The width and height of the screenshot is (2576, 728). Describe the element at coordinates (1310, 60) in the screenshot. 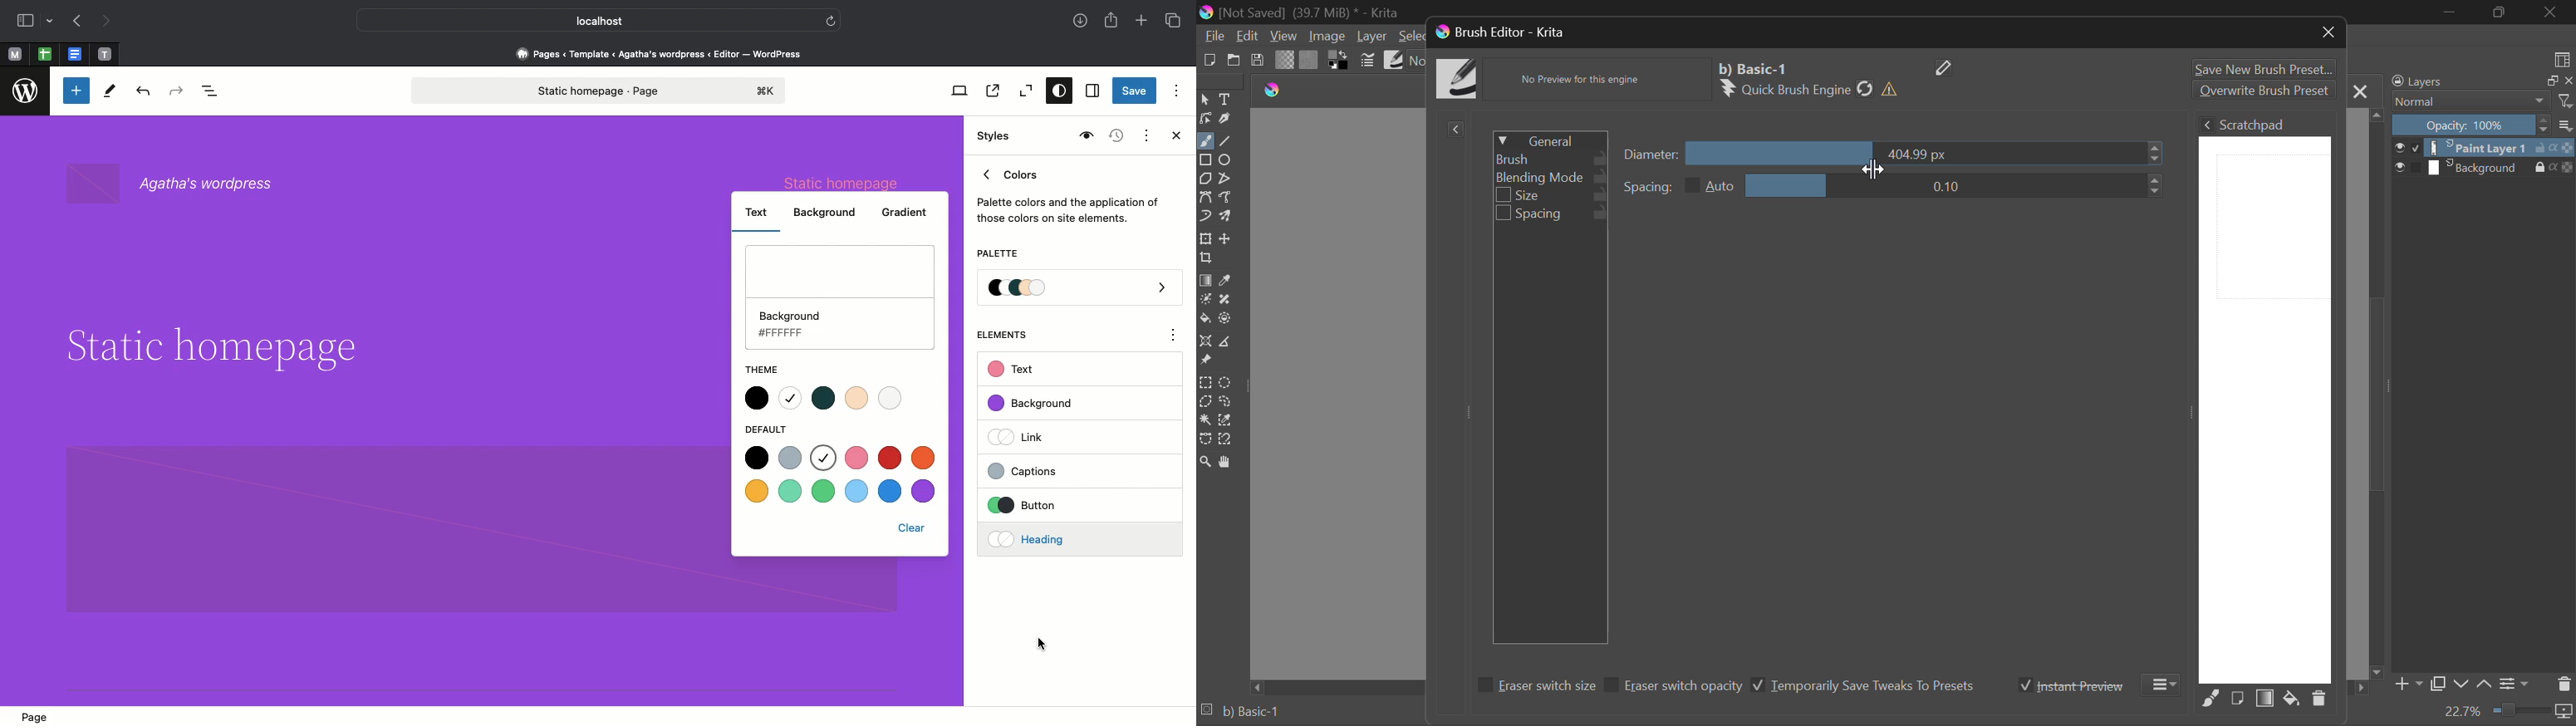

I see `Pattern` at that location.